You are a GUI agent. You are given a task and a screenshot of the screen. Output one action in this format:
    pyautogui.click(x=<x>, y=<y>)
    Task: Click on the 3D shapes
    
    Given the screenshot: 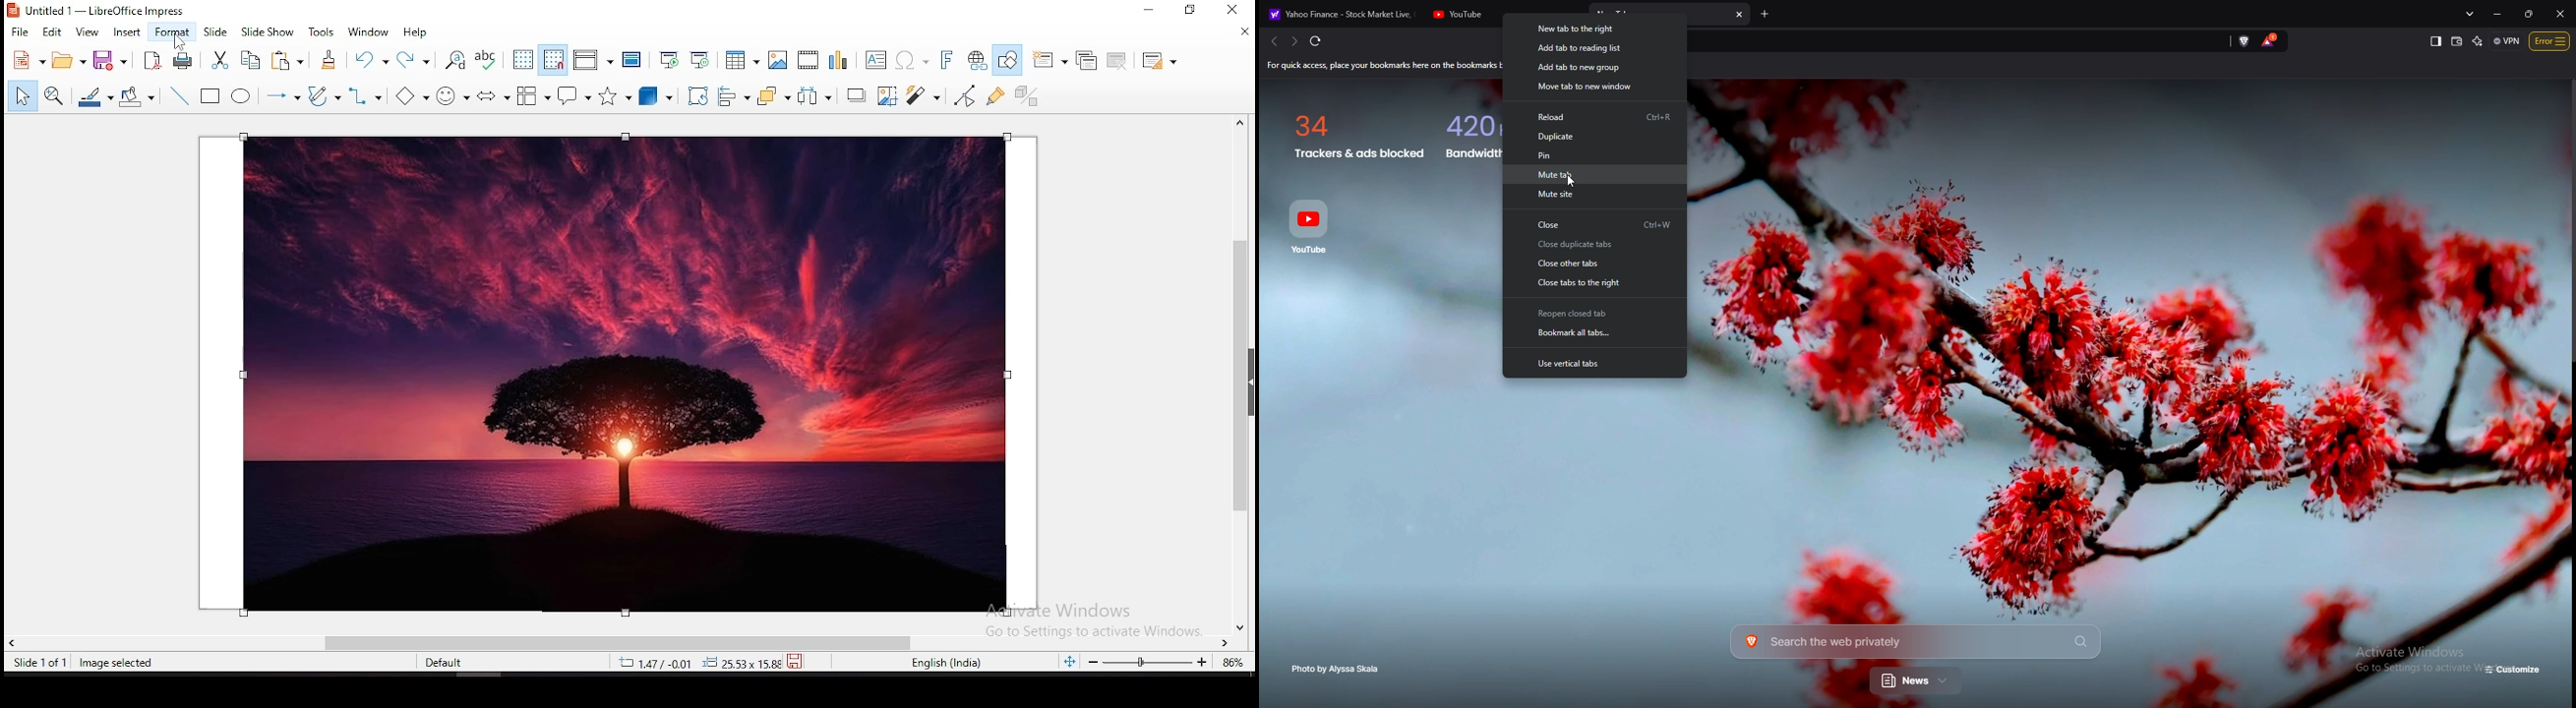 What is the action you would take?
    pyautogui.click(x=656, y=98)
    